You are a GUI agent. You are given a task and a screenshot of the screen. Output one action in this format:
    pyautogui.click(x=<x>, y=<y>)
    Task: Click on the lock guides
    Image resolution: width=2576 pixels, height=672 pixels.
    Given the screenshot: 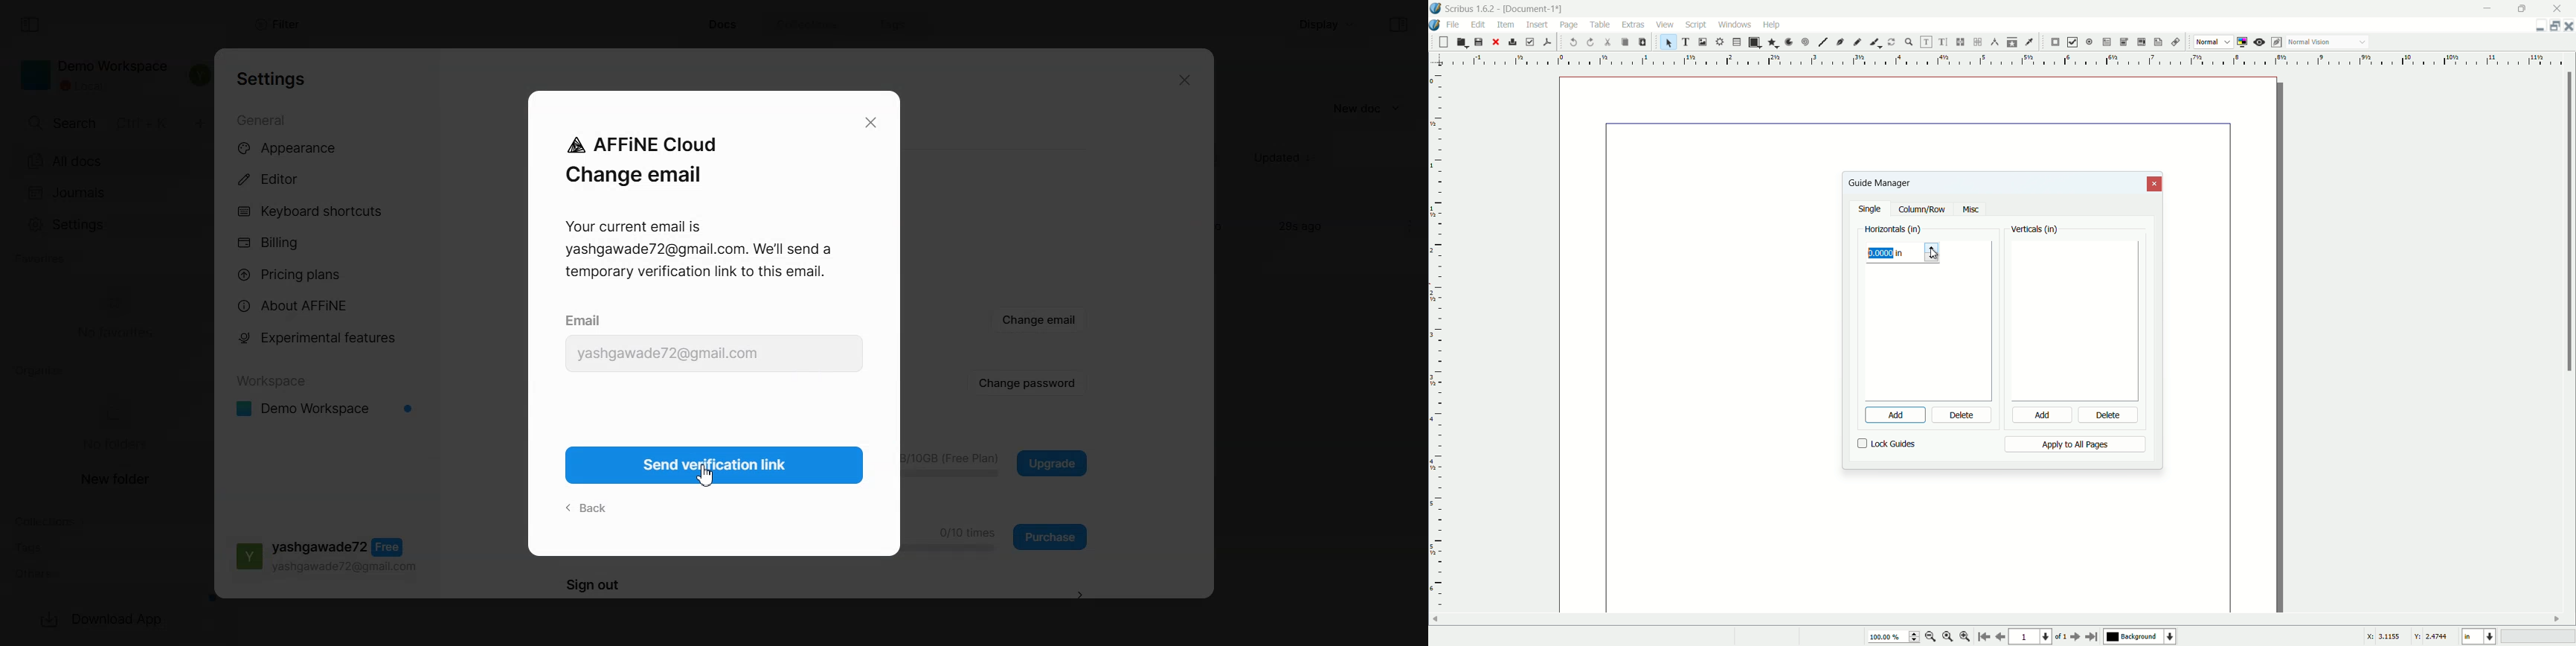 What is the action you would take?
    pyautogui.click(x=1887, y=444)
    